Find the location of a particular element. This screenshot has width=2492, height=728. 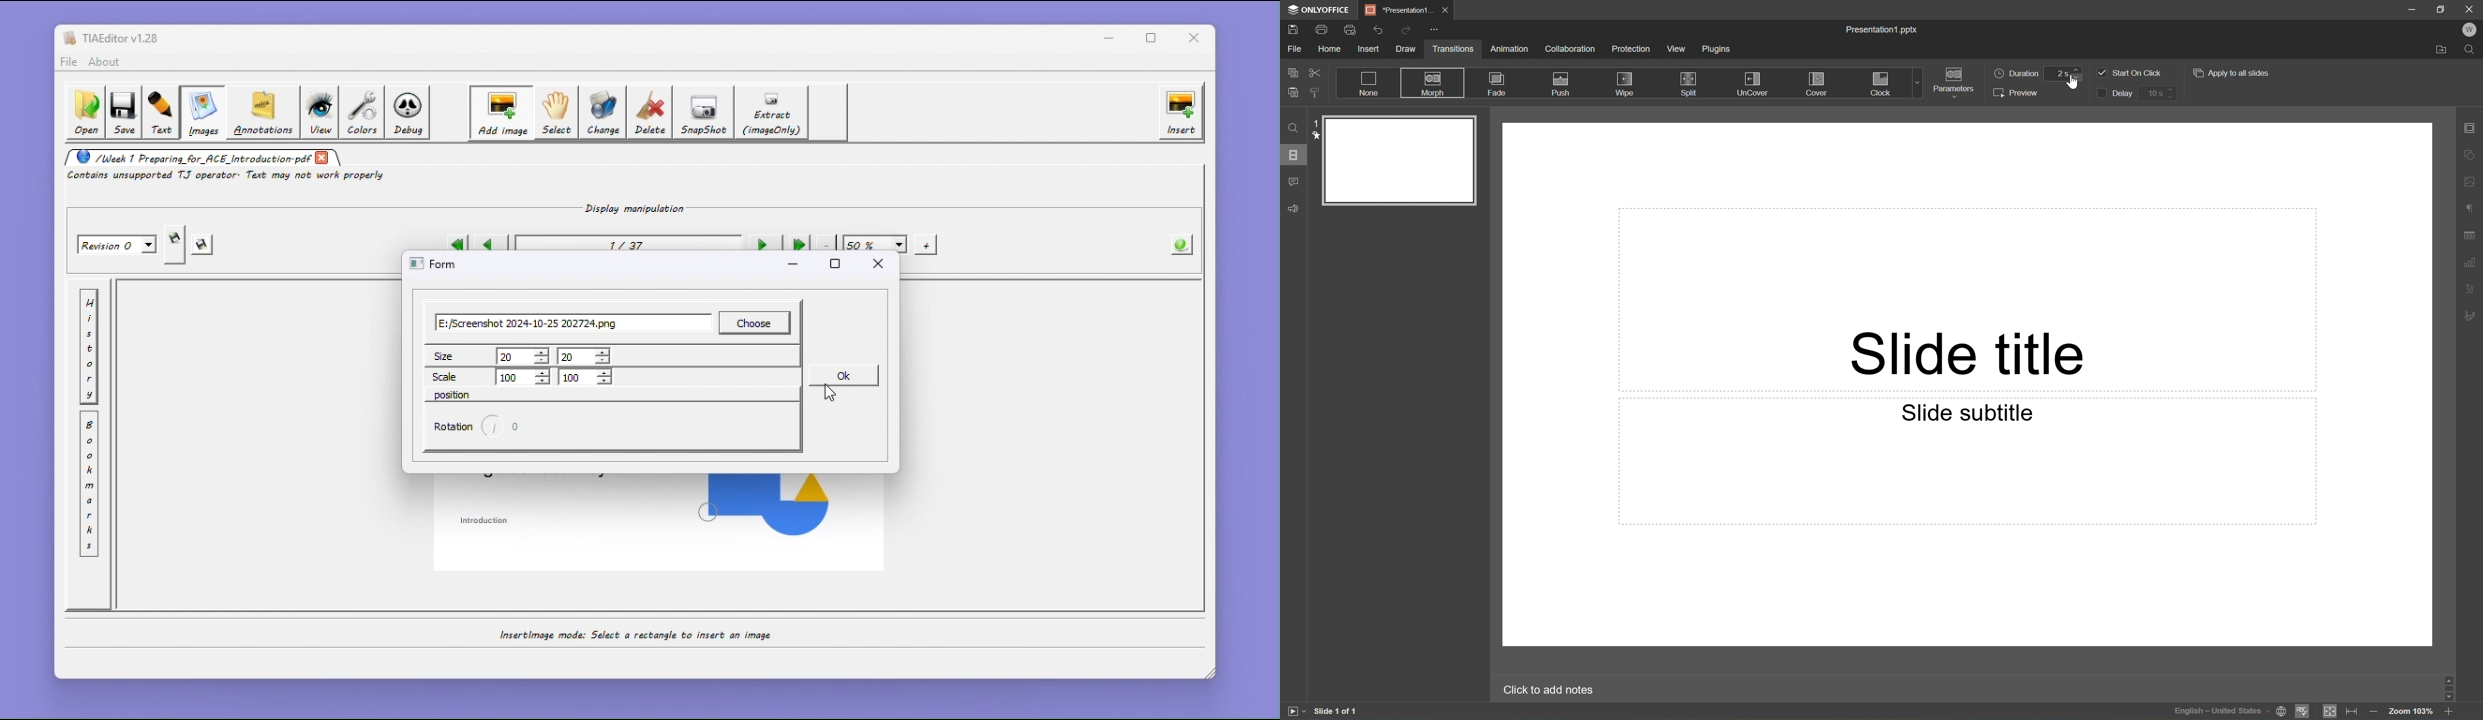

Slide title is located at coordinates (1968, 355).